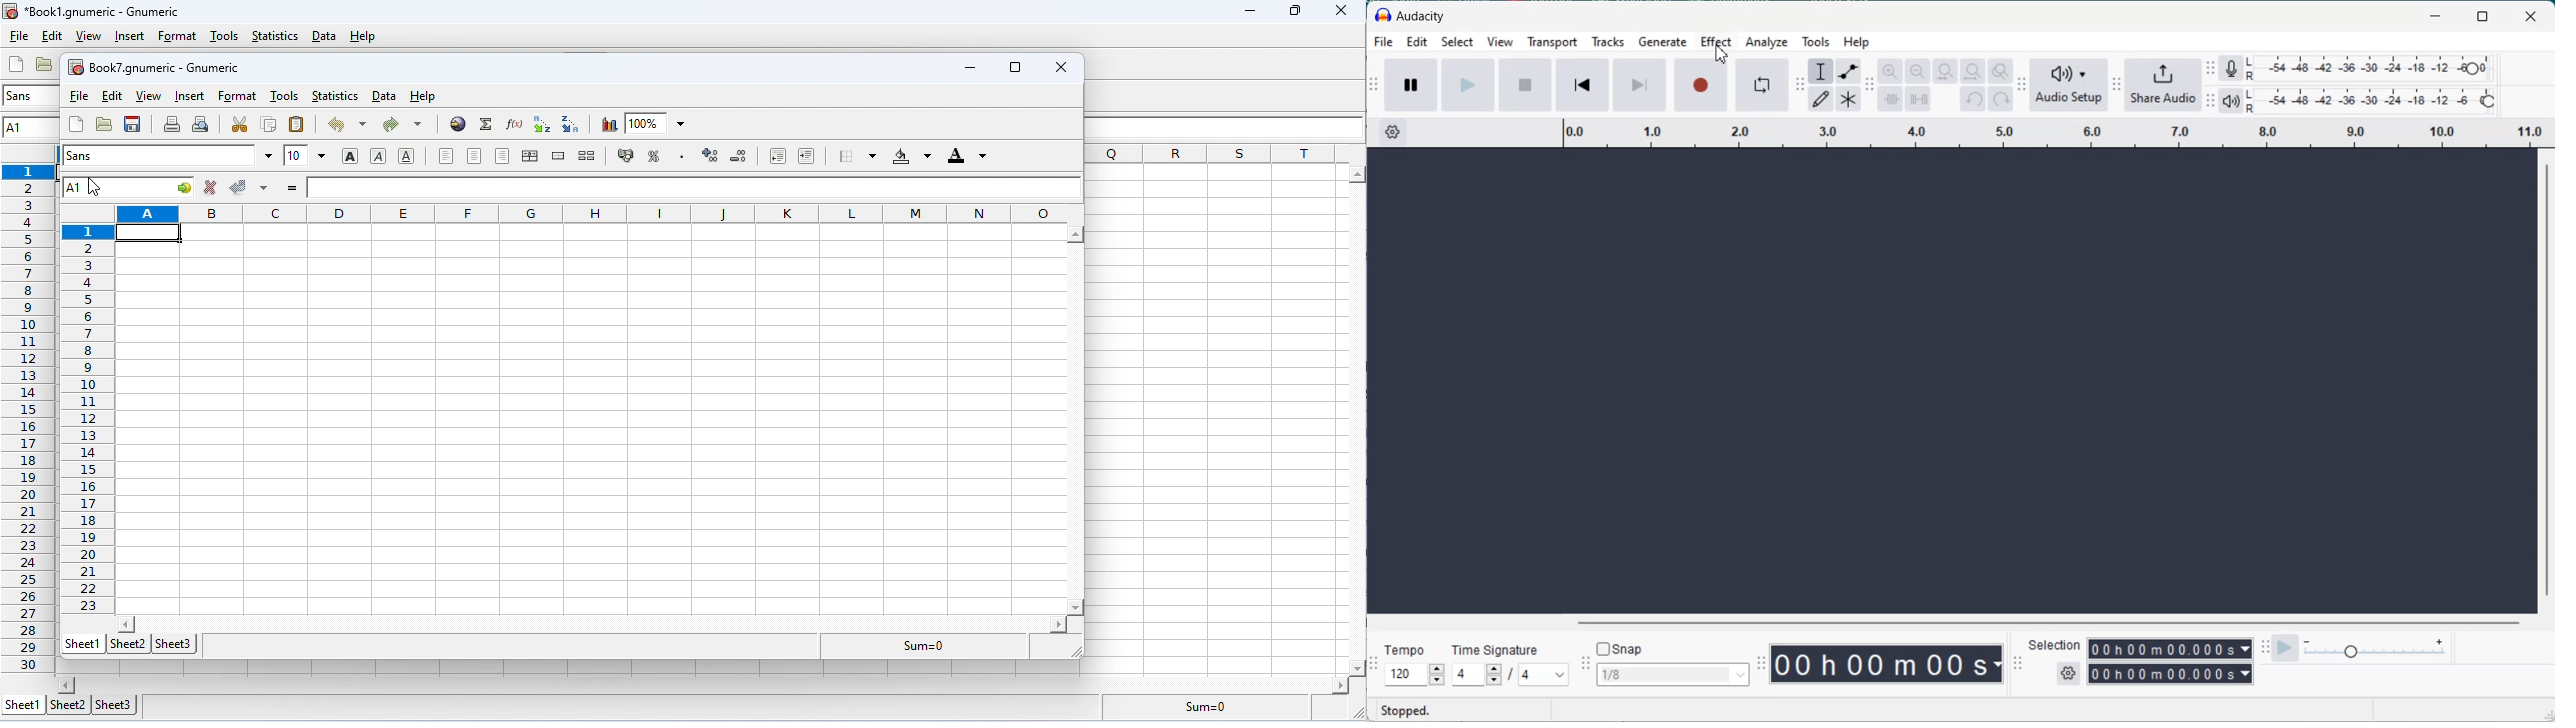  What do you see at coordinates (89, 37) in the screenshot?
I see `view` at bounding box center [89, 37].